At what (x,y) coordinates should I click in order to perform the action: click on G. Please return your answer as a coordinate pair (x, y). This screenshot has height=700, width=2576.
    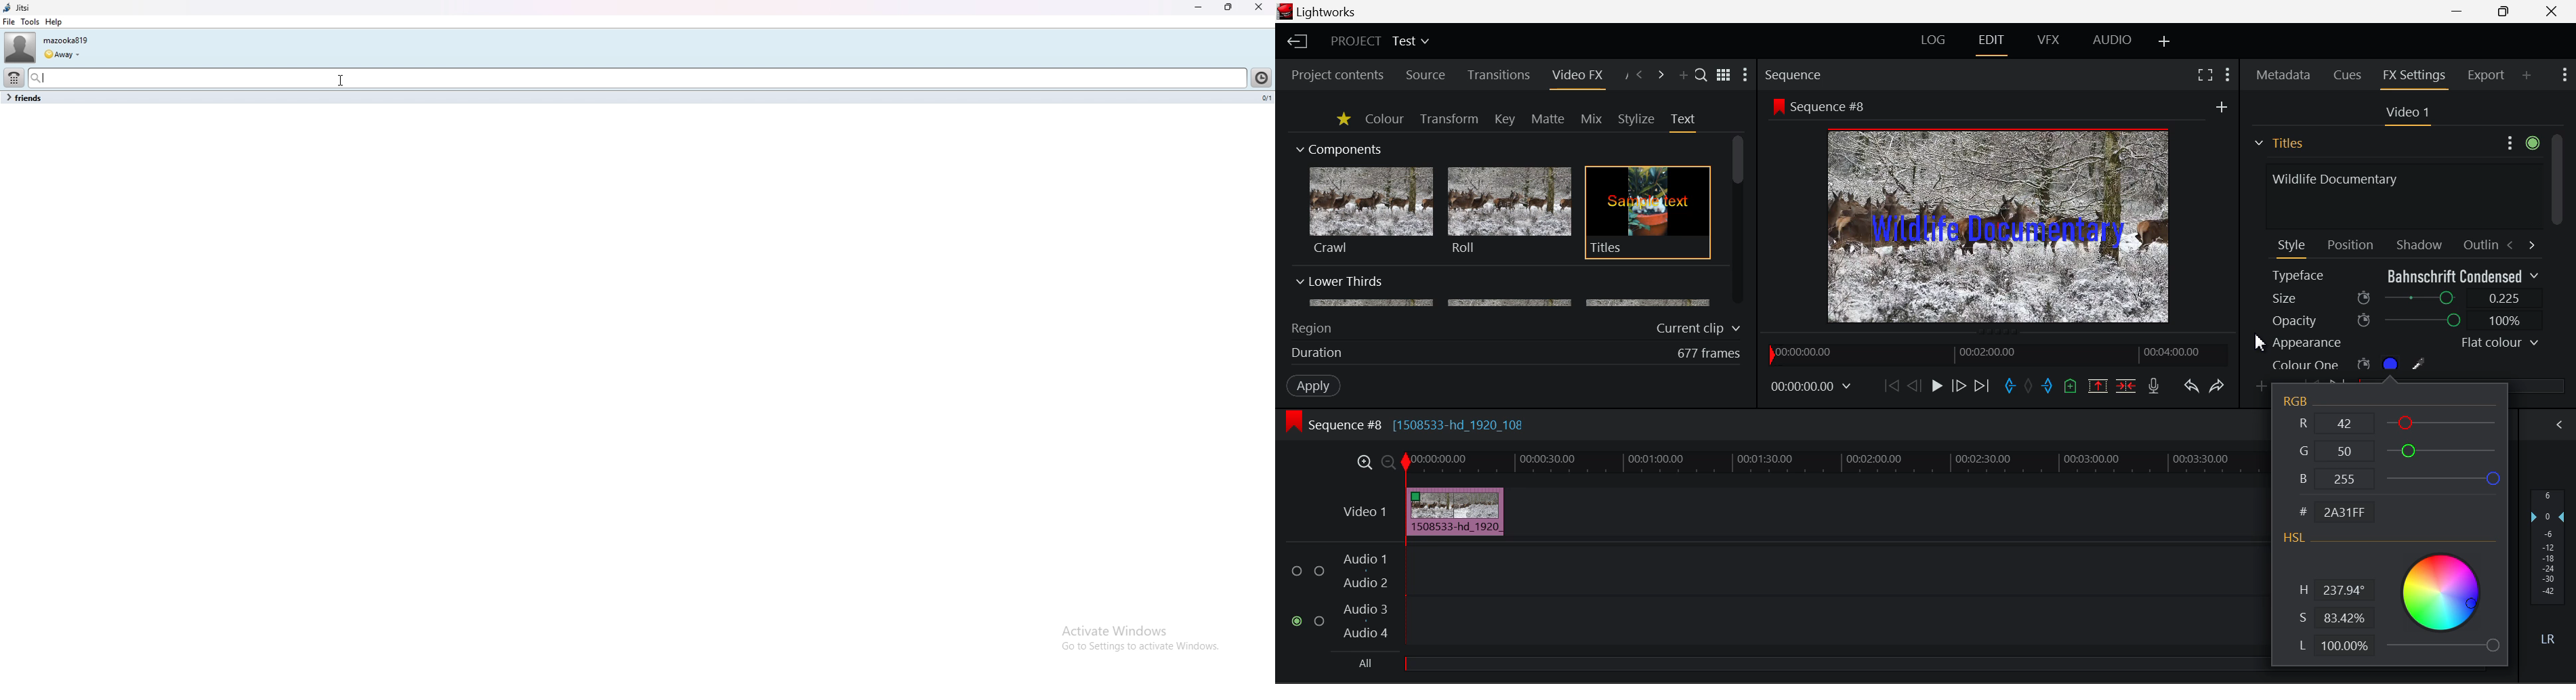
    Looking at the image, I should click on (2398, 448).